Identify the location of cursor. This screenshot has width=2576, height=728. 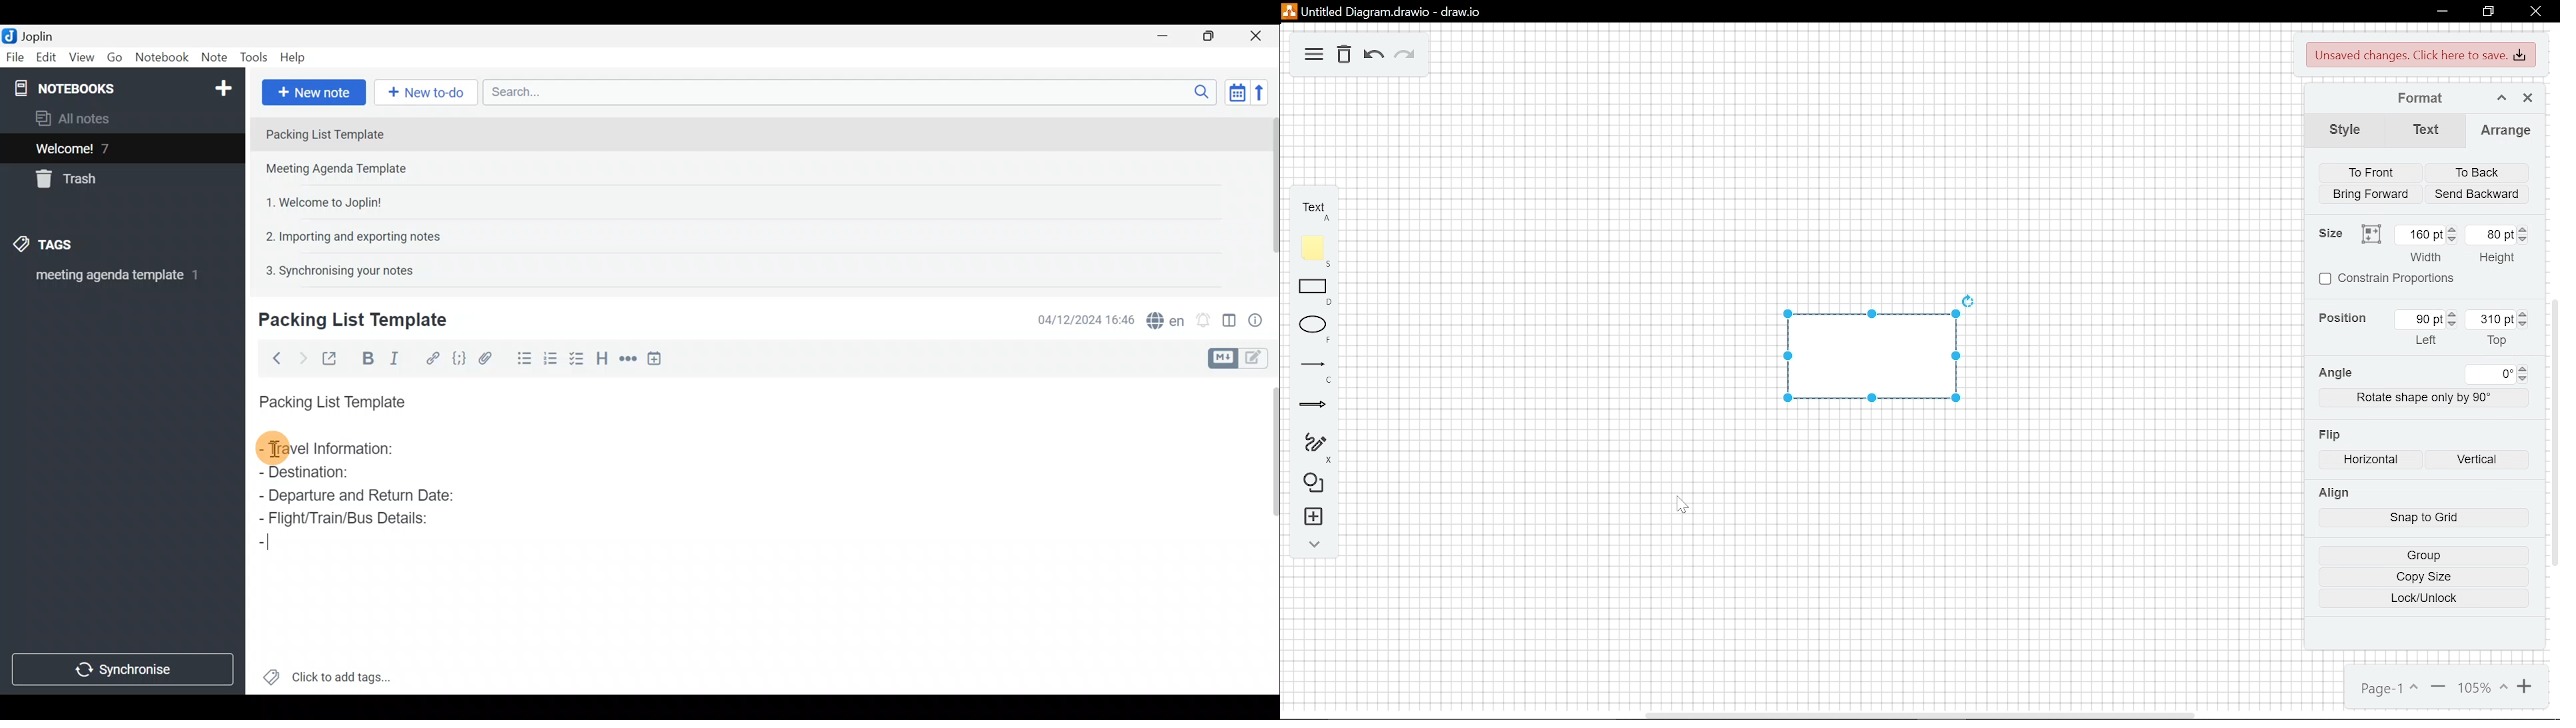
(1689, 506).